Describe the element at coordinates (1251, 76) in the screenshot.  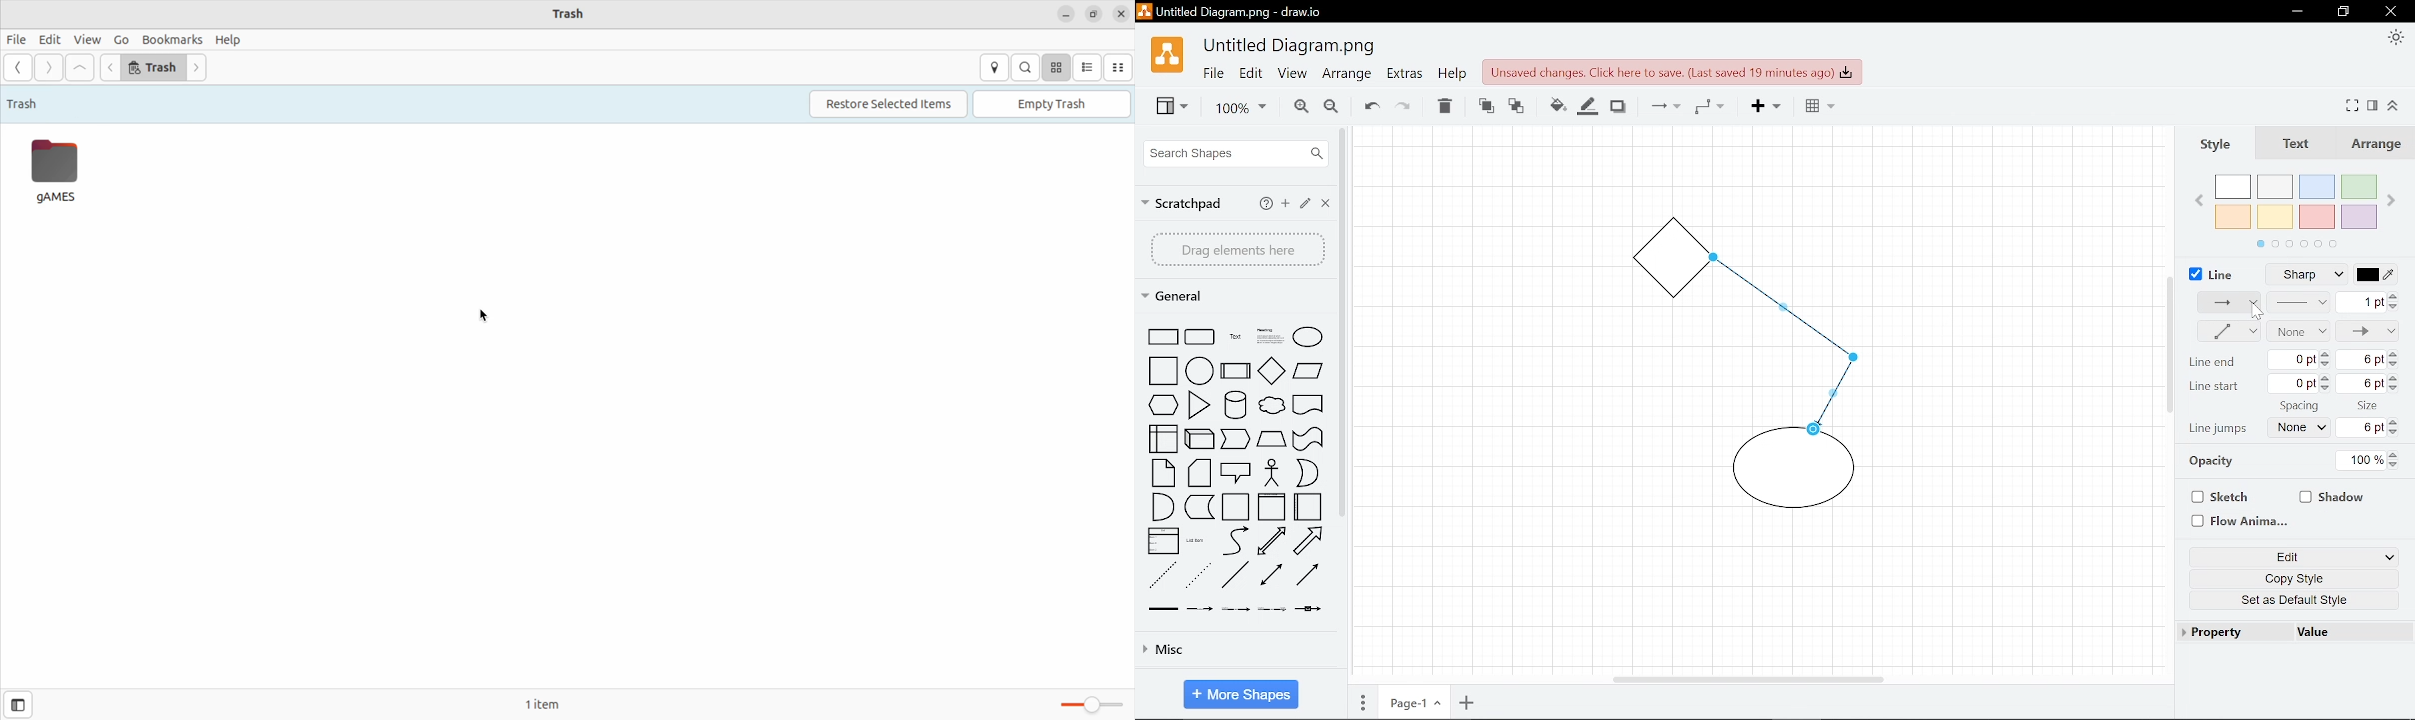
I see `Edit` at that location.